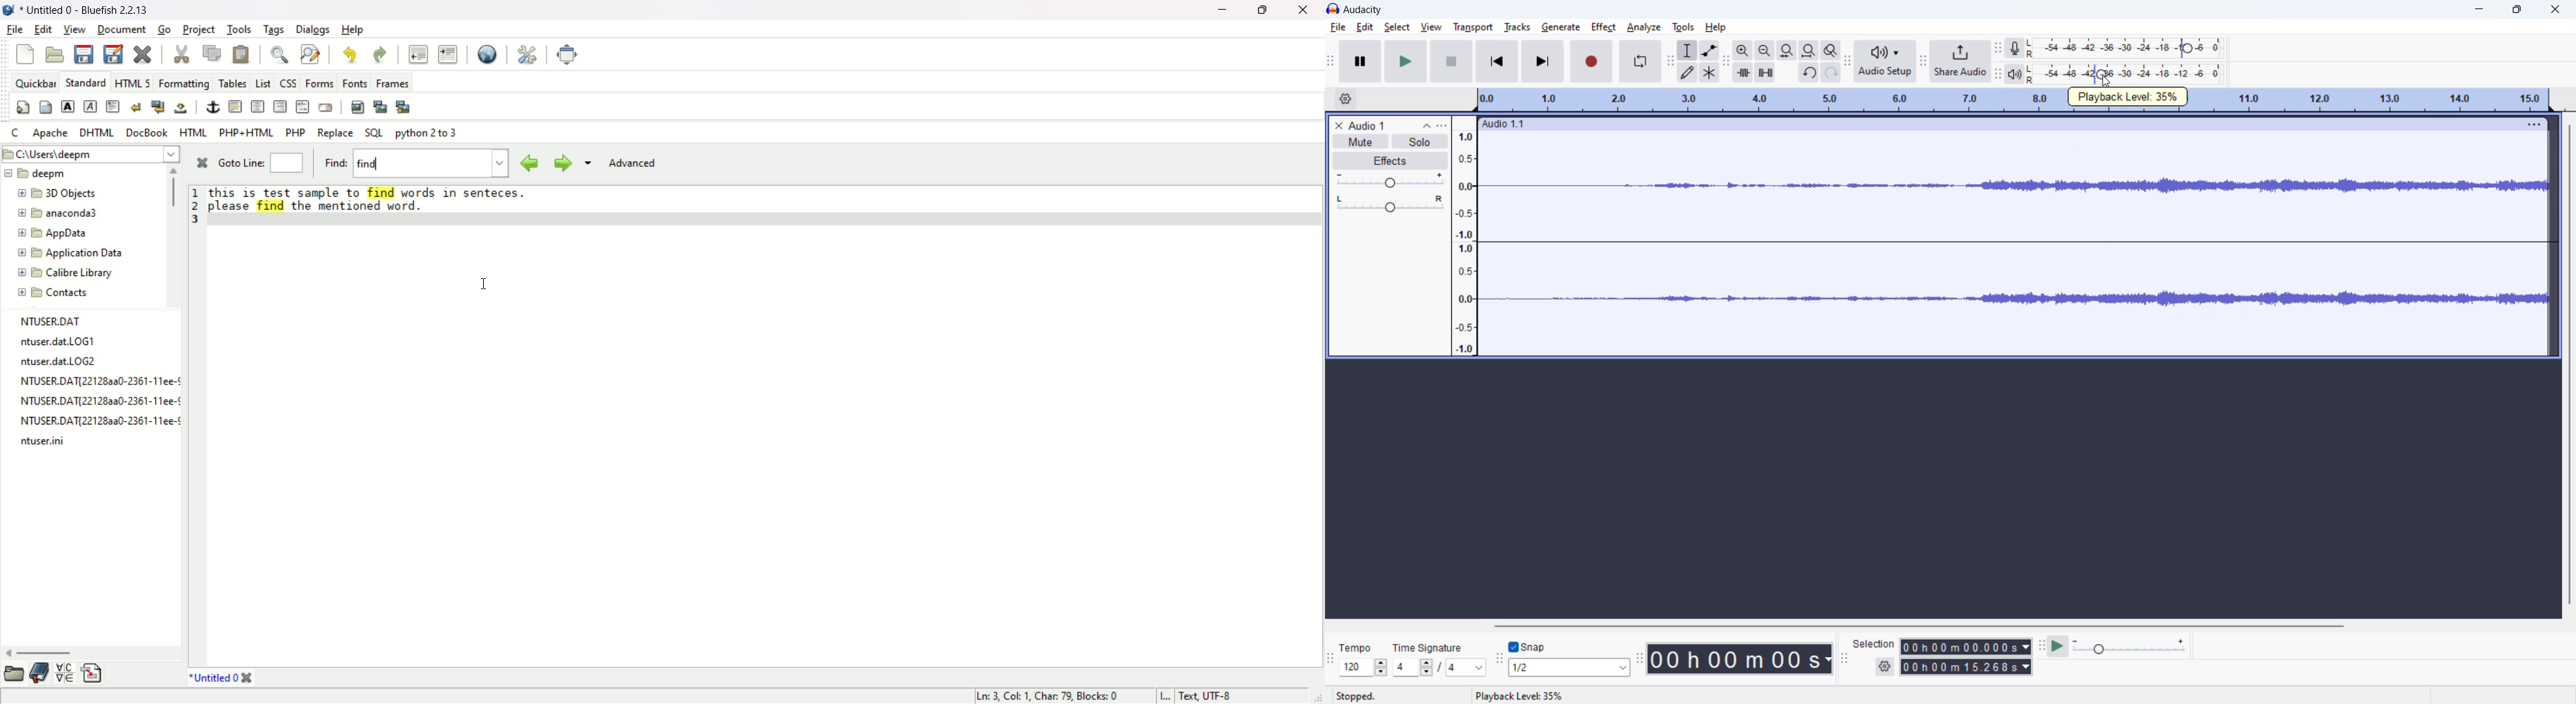 Image resolution: width=2576 pixels, height=728 pixels. Describe the element at coordinates (2014, 301) in the screenshot. I see `waveform` at that location.